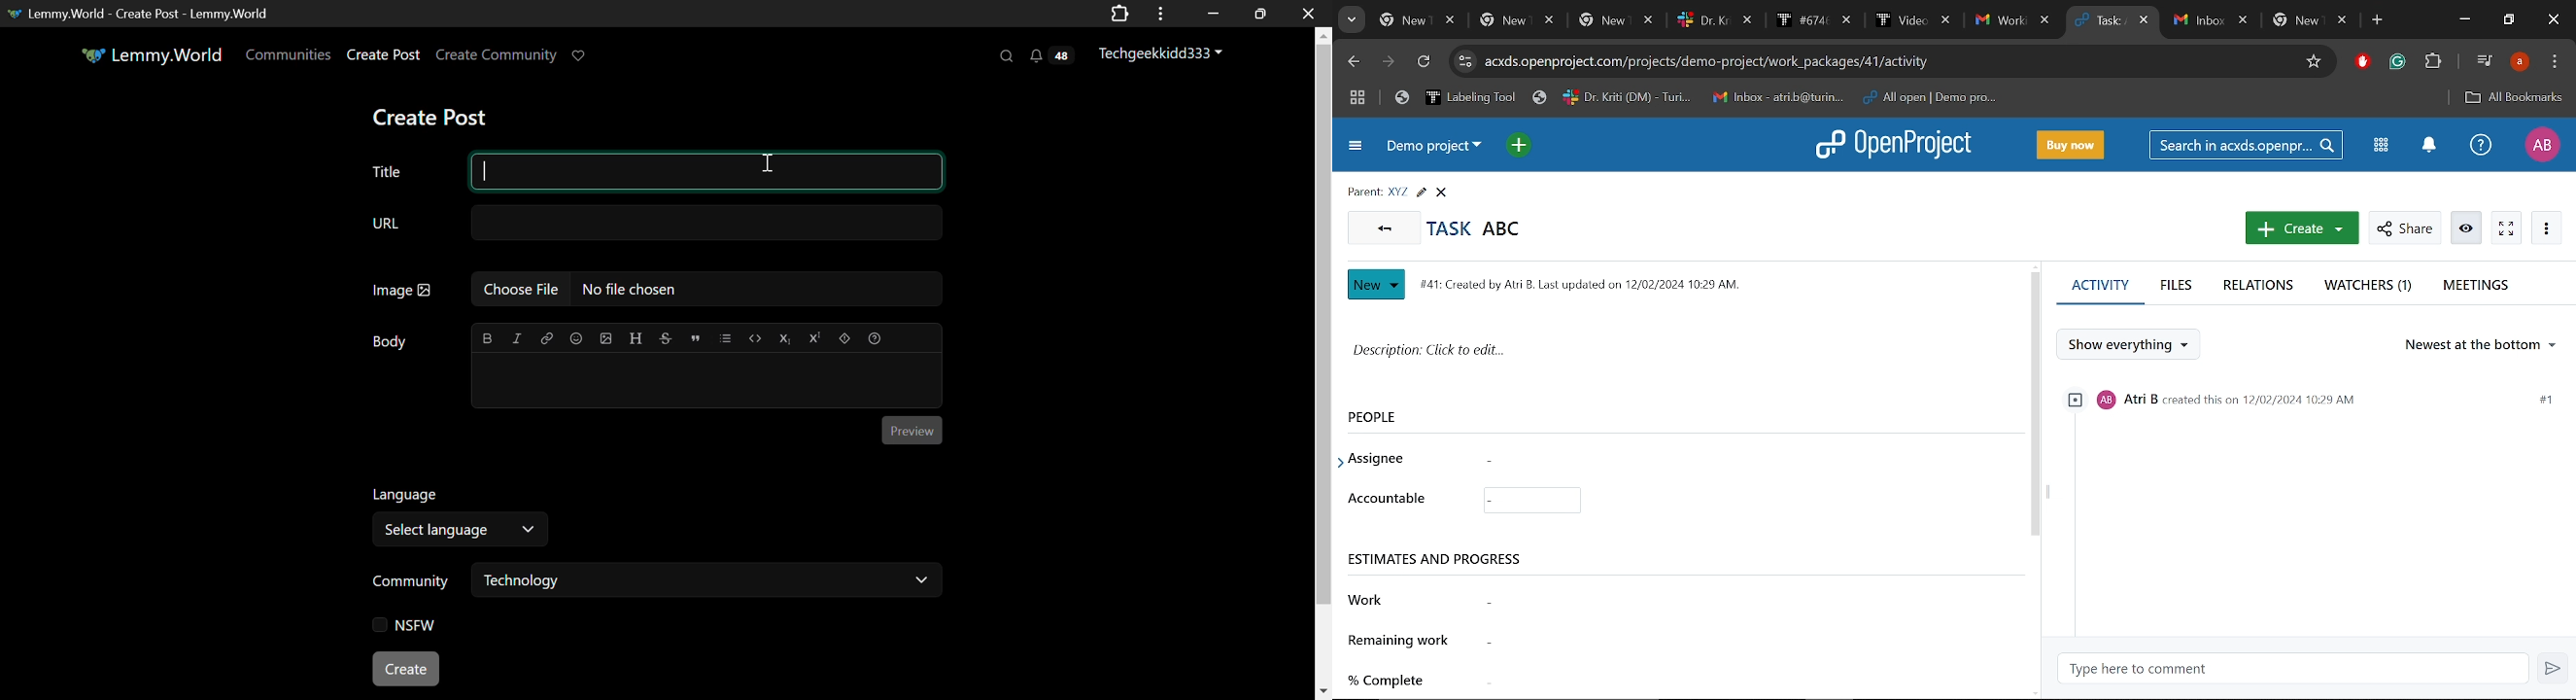 The image size is (2576, 700). Describe the element at coordinates (1889, 61) in the screenshot. I see `Cite address` at that location.